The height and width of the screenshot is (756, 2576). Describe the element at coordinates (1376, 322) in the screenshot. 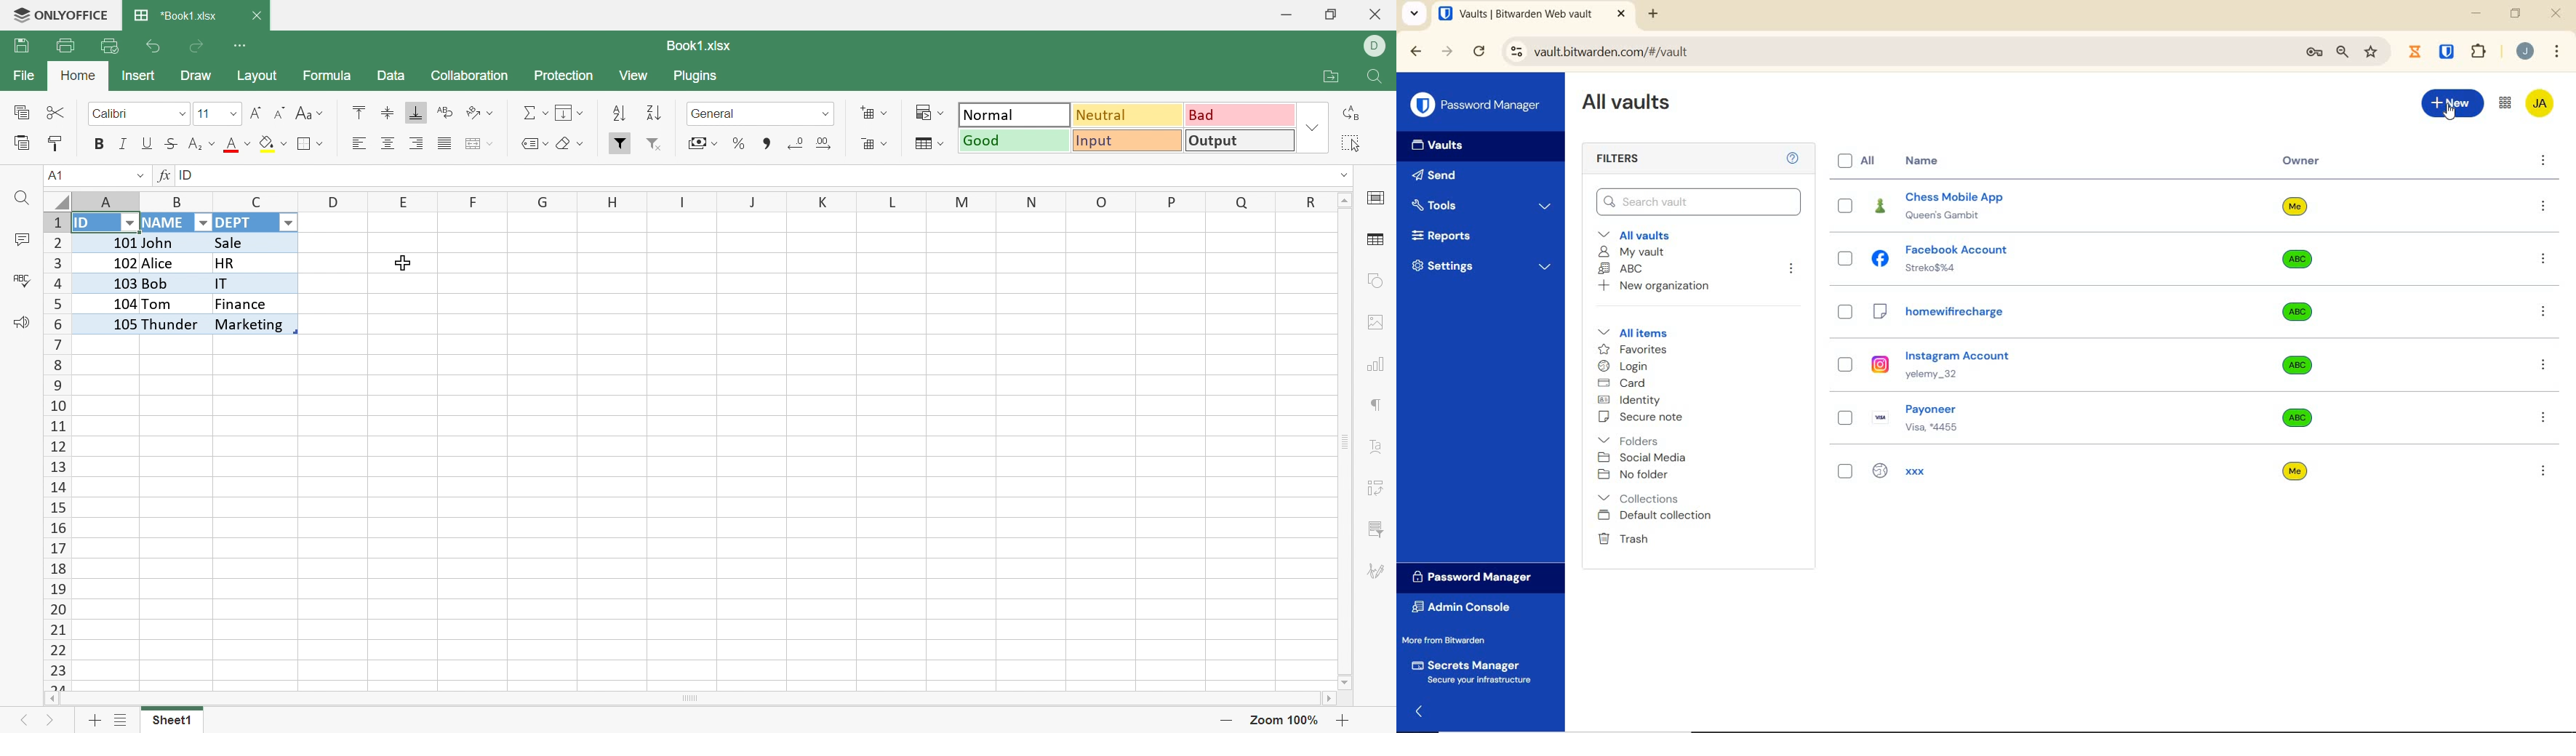

I see `image settings` at that location.